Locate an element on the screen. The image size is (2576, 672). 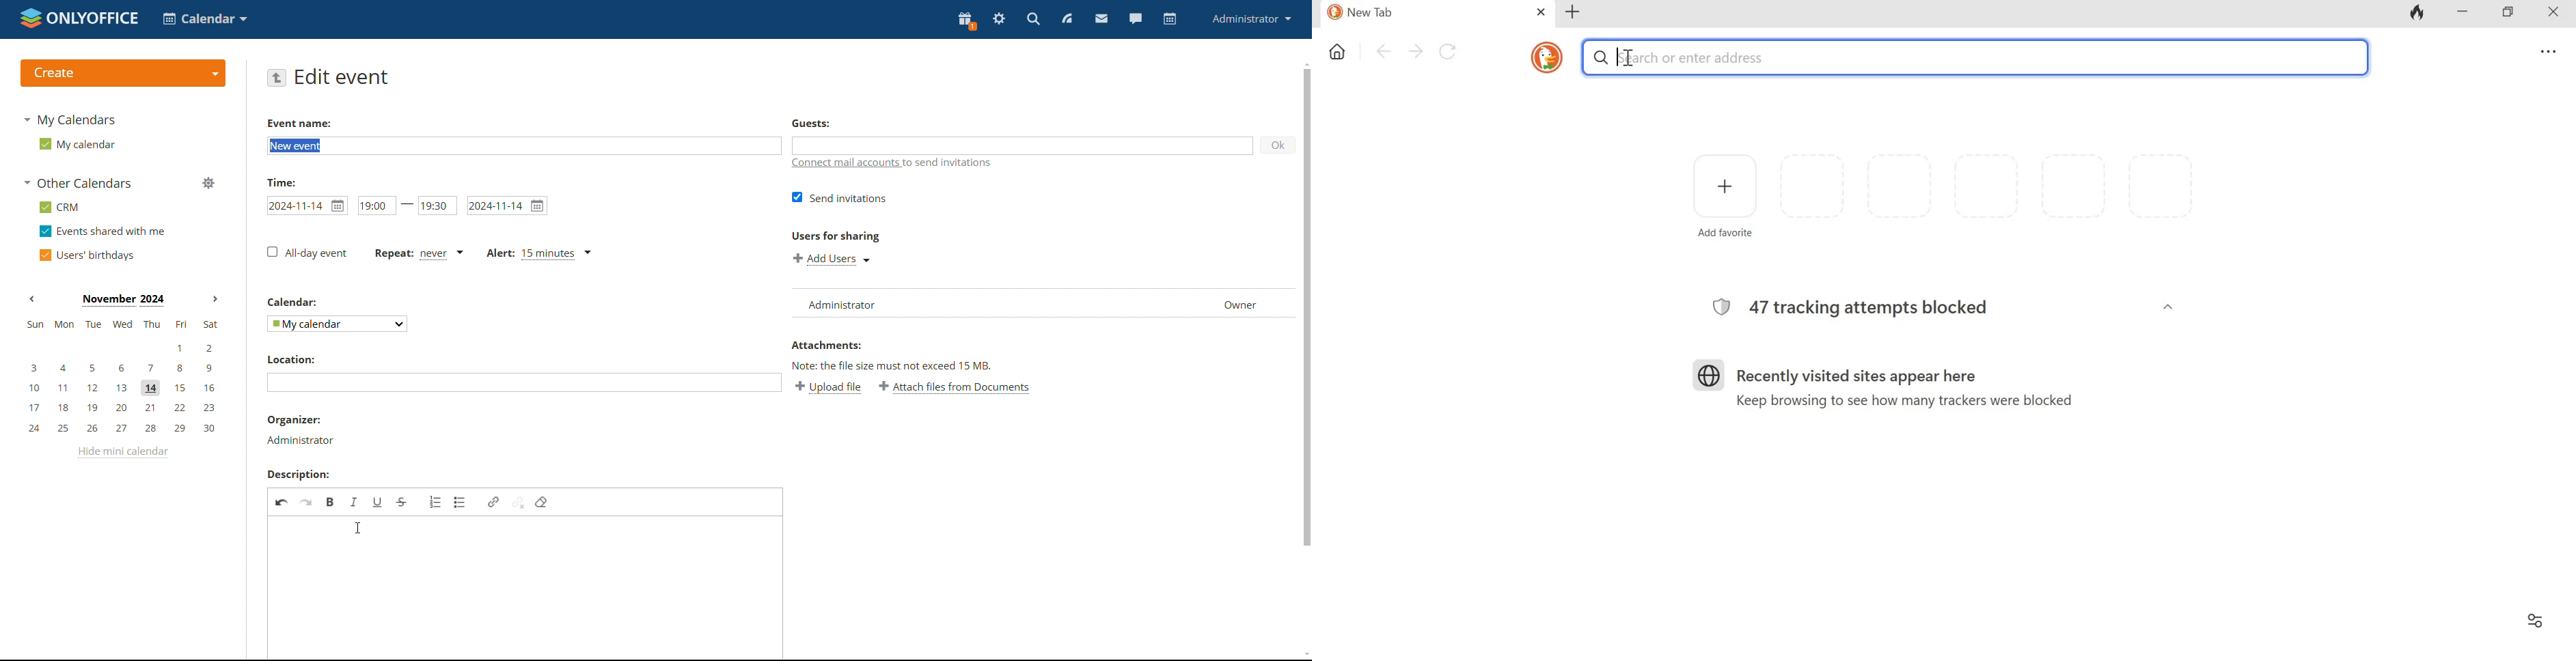
scroll up is located at coordinates (1304, 64).